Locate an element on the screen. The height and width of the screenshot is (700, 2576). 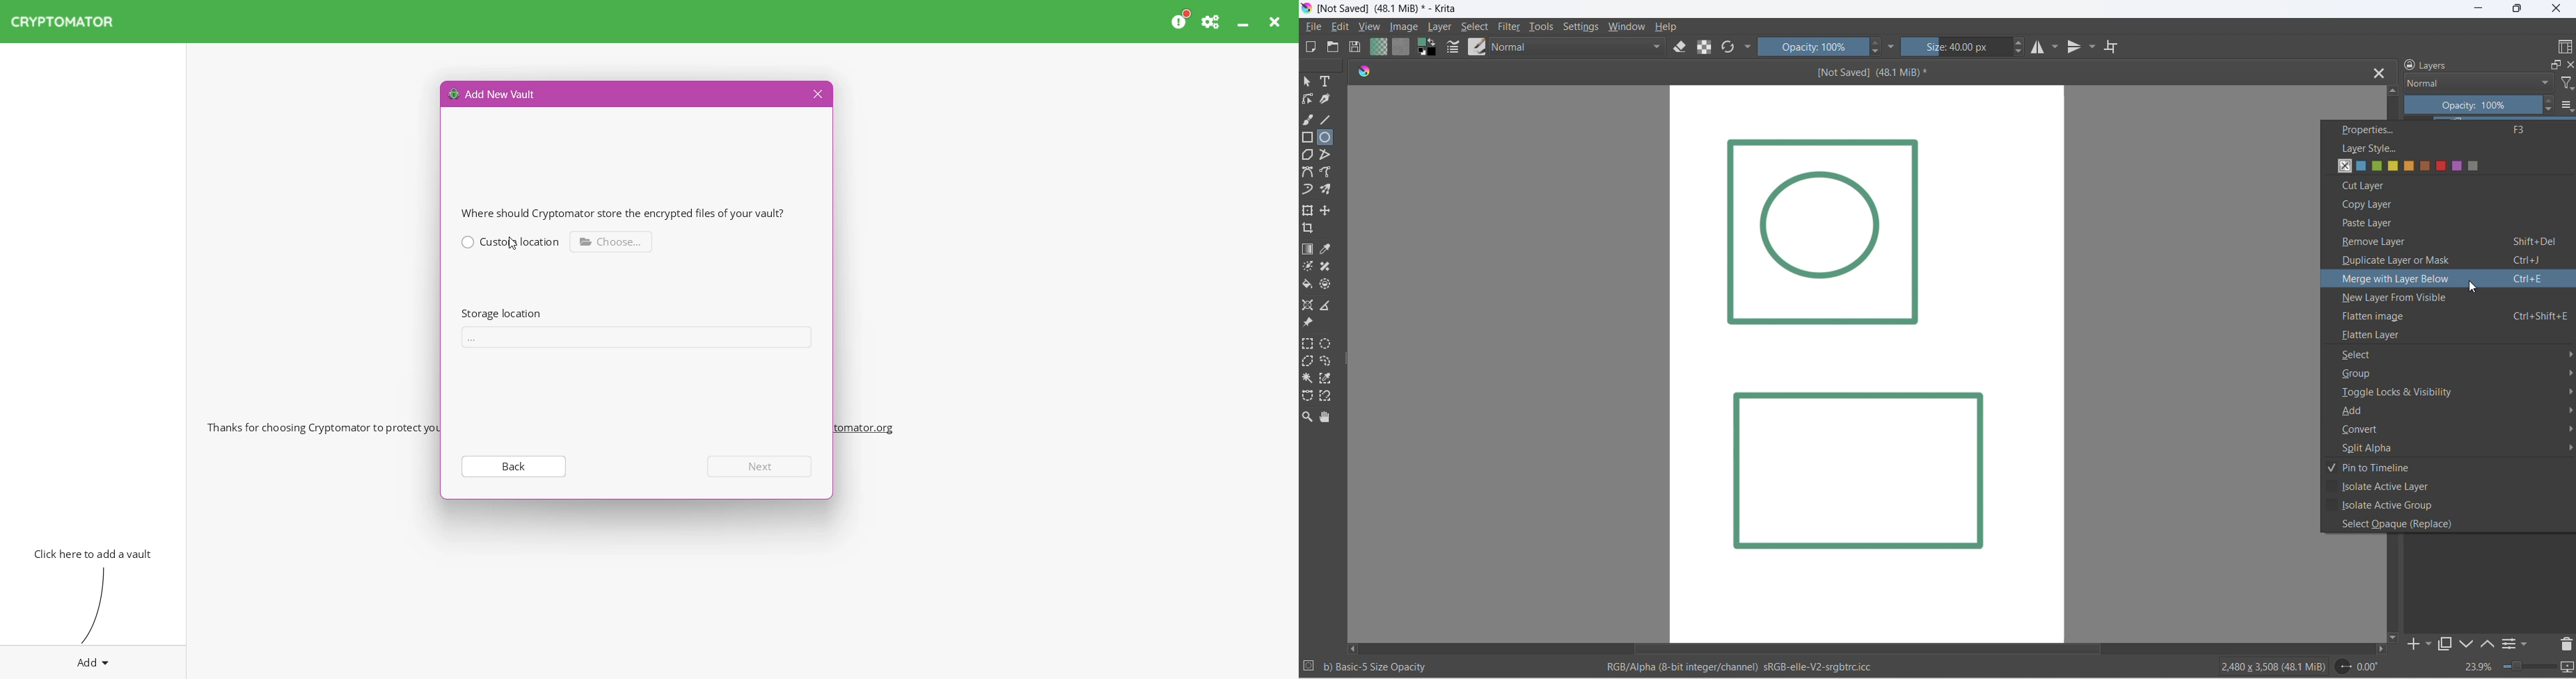
size is located at coordinates (1957, 46).